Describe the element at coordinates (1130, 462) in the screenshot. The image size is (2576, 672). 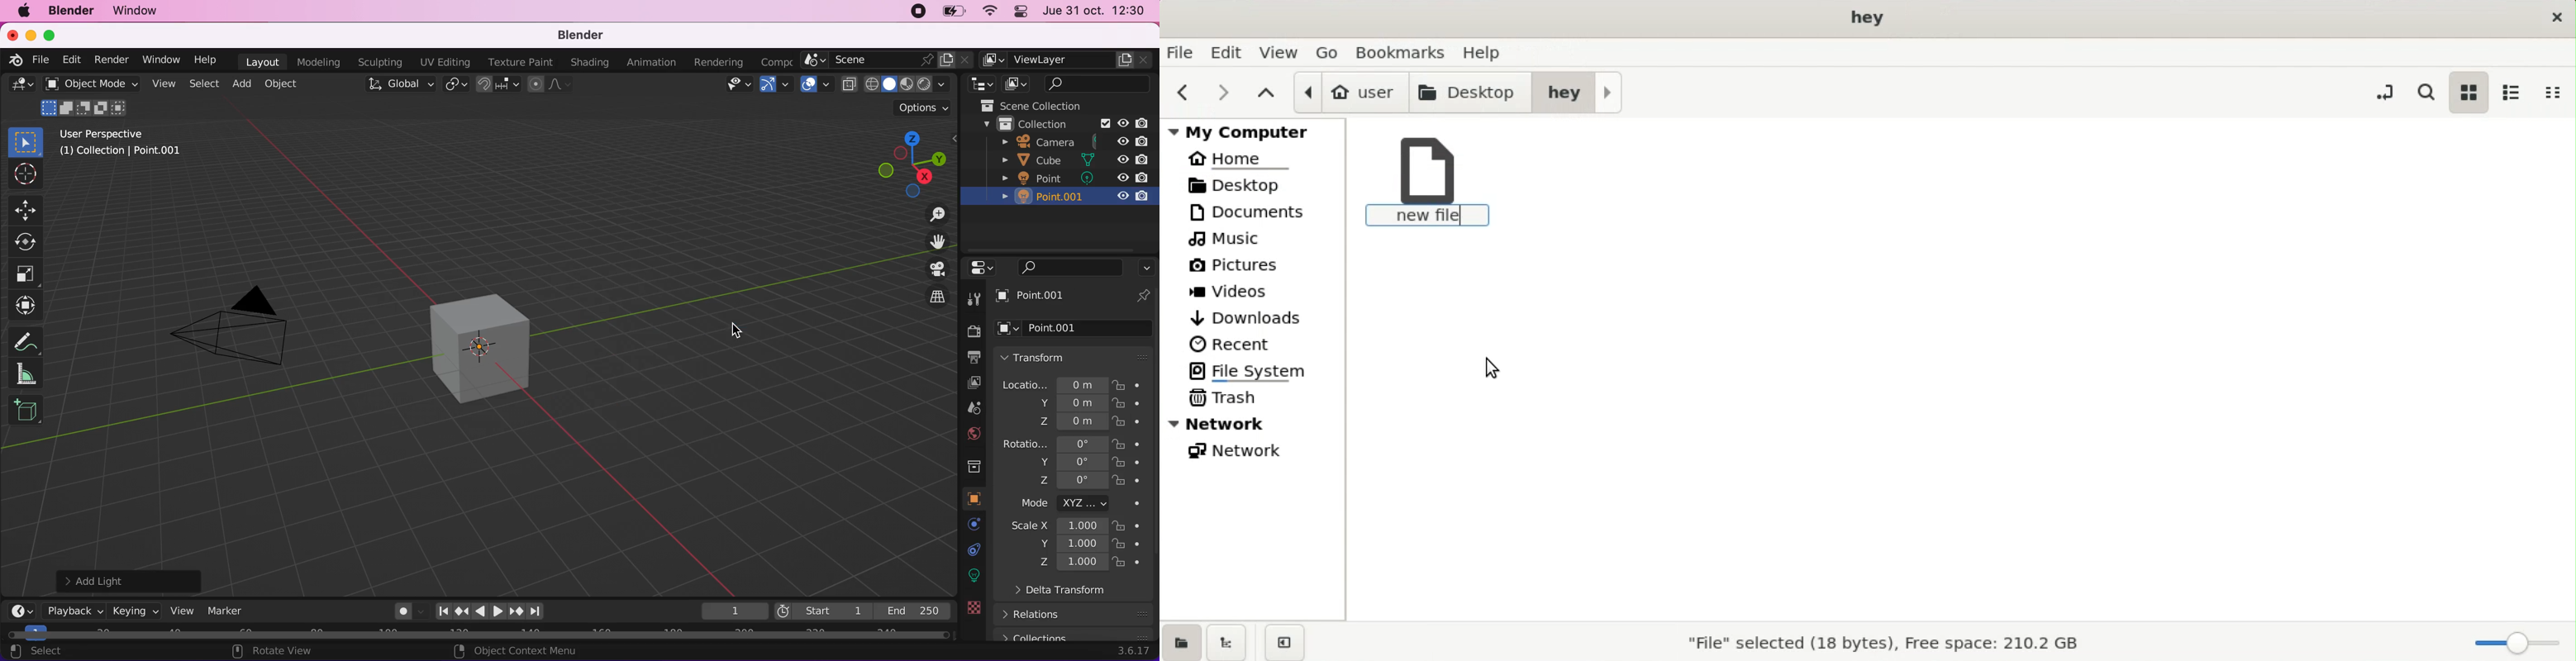
I see `lock` at that location.